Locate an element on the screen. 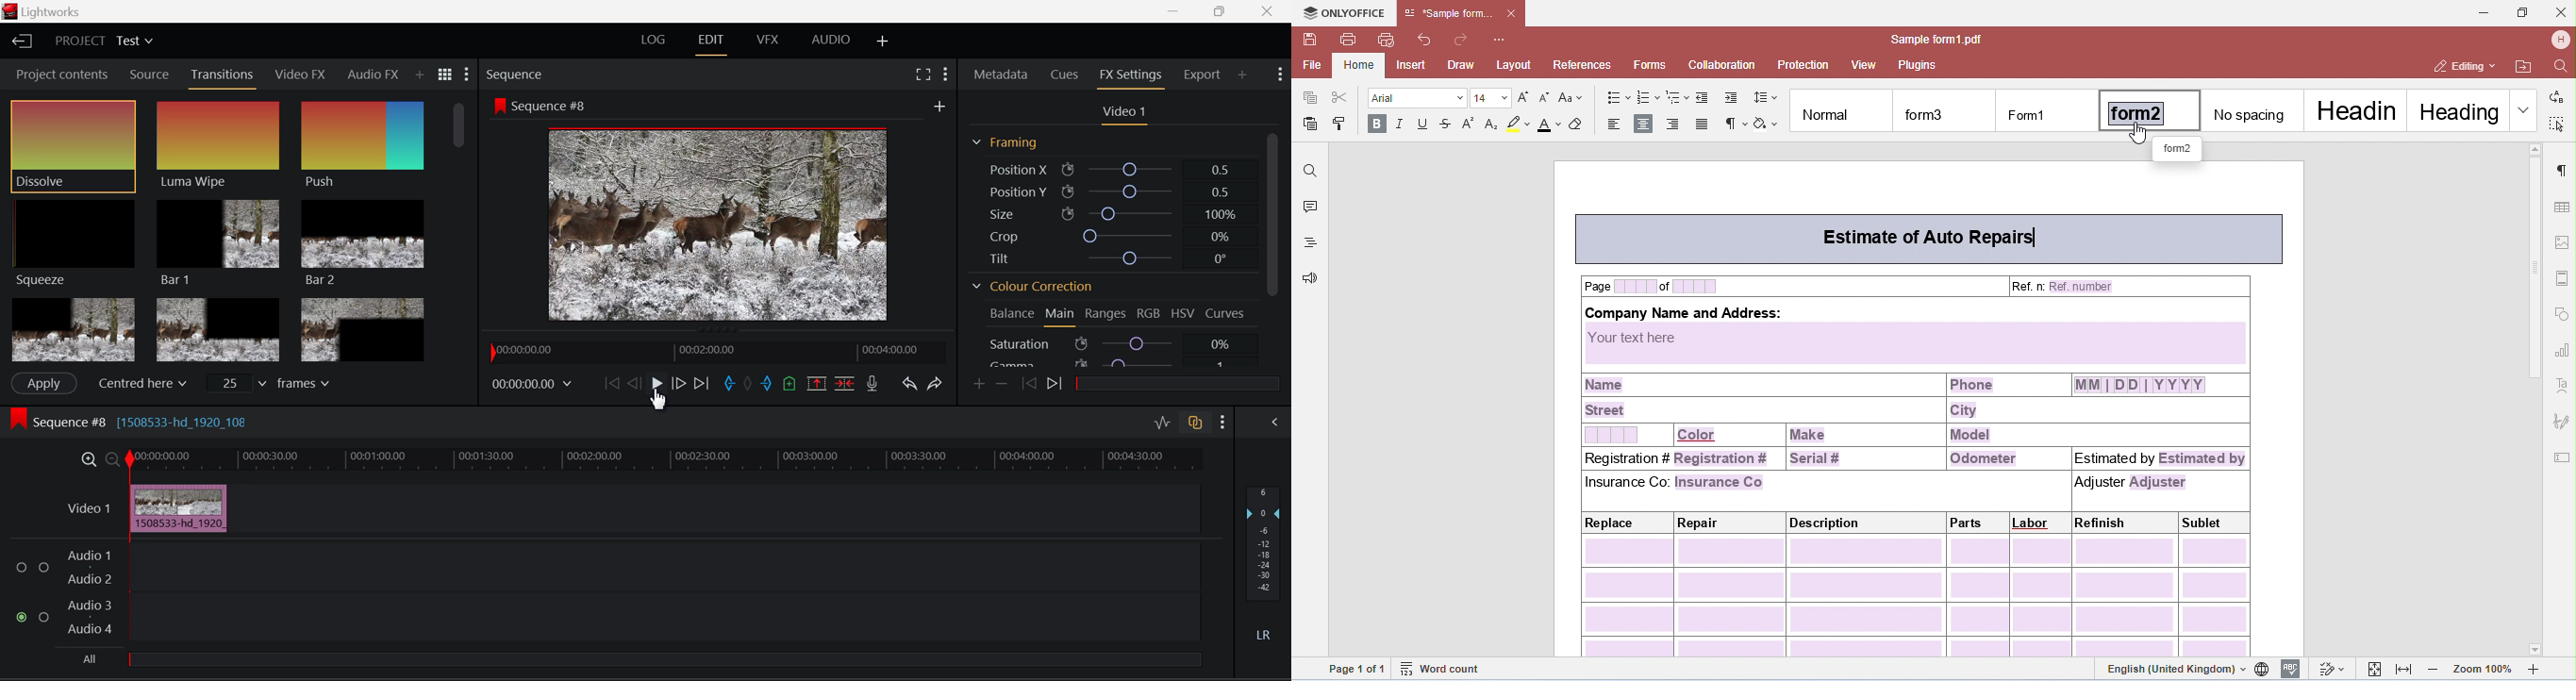  FX Settings Open is located at coordinates (1134, 76).